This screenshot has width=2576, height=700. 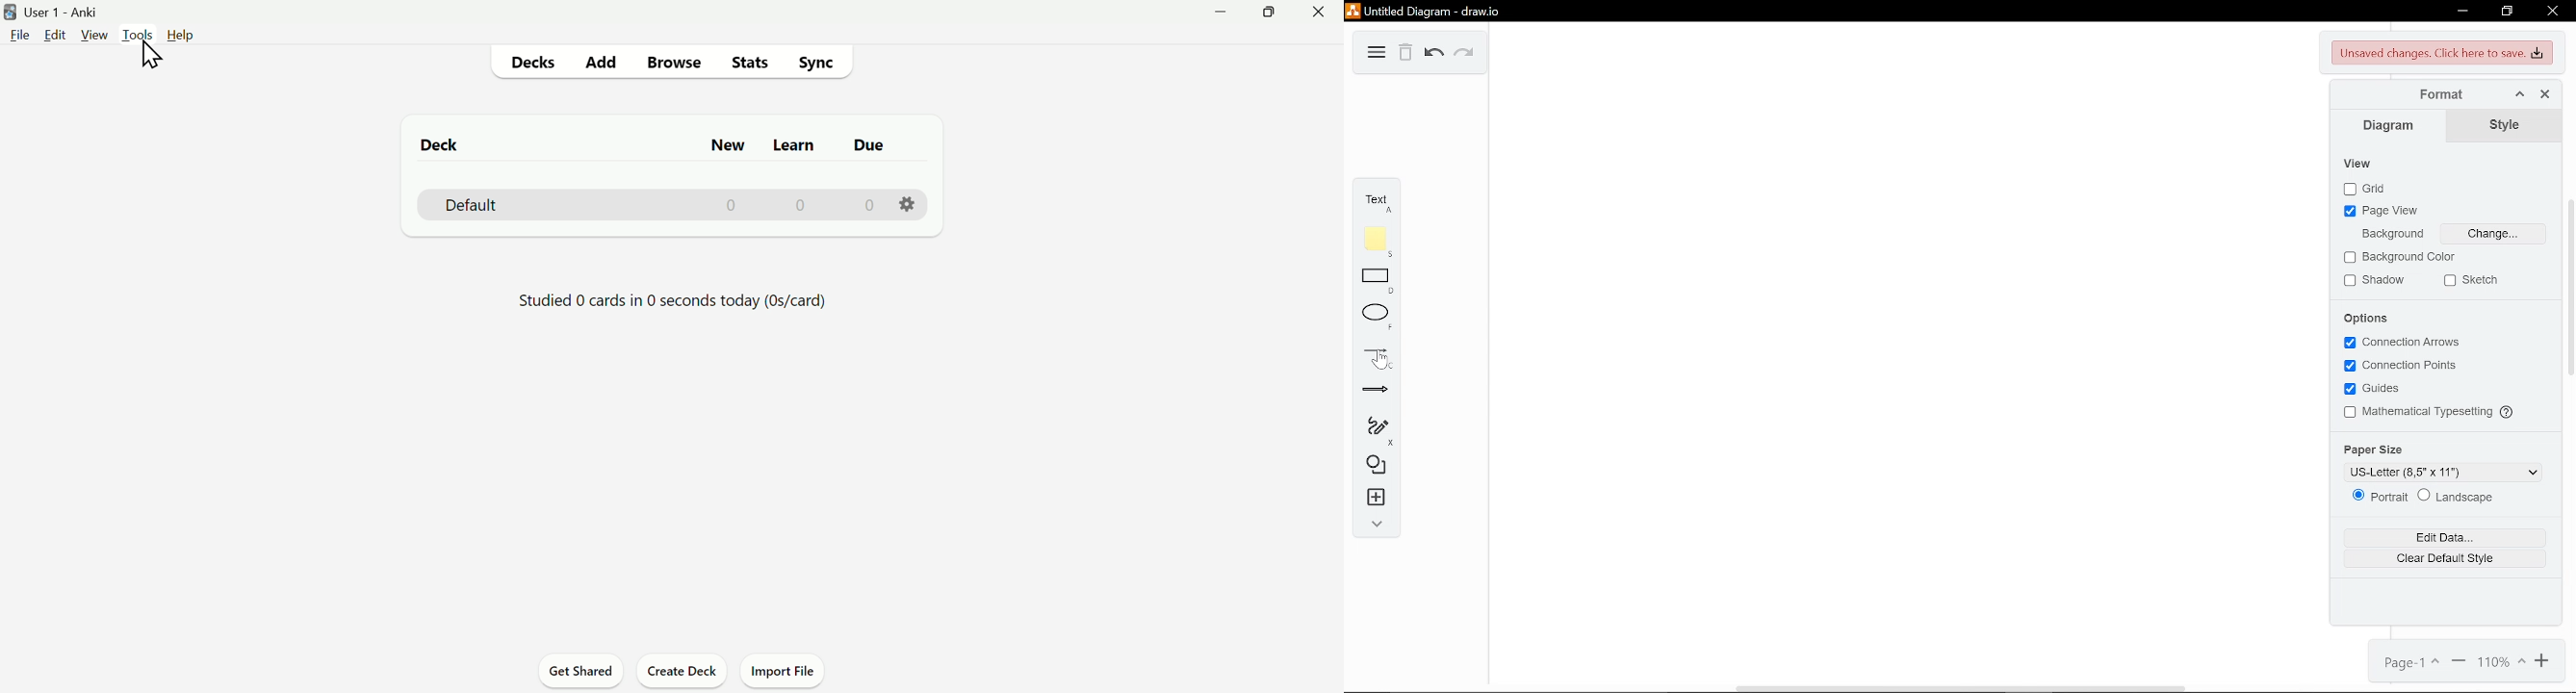 I want to click on Decks, so click(x=531, y=61).